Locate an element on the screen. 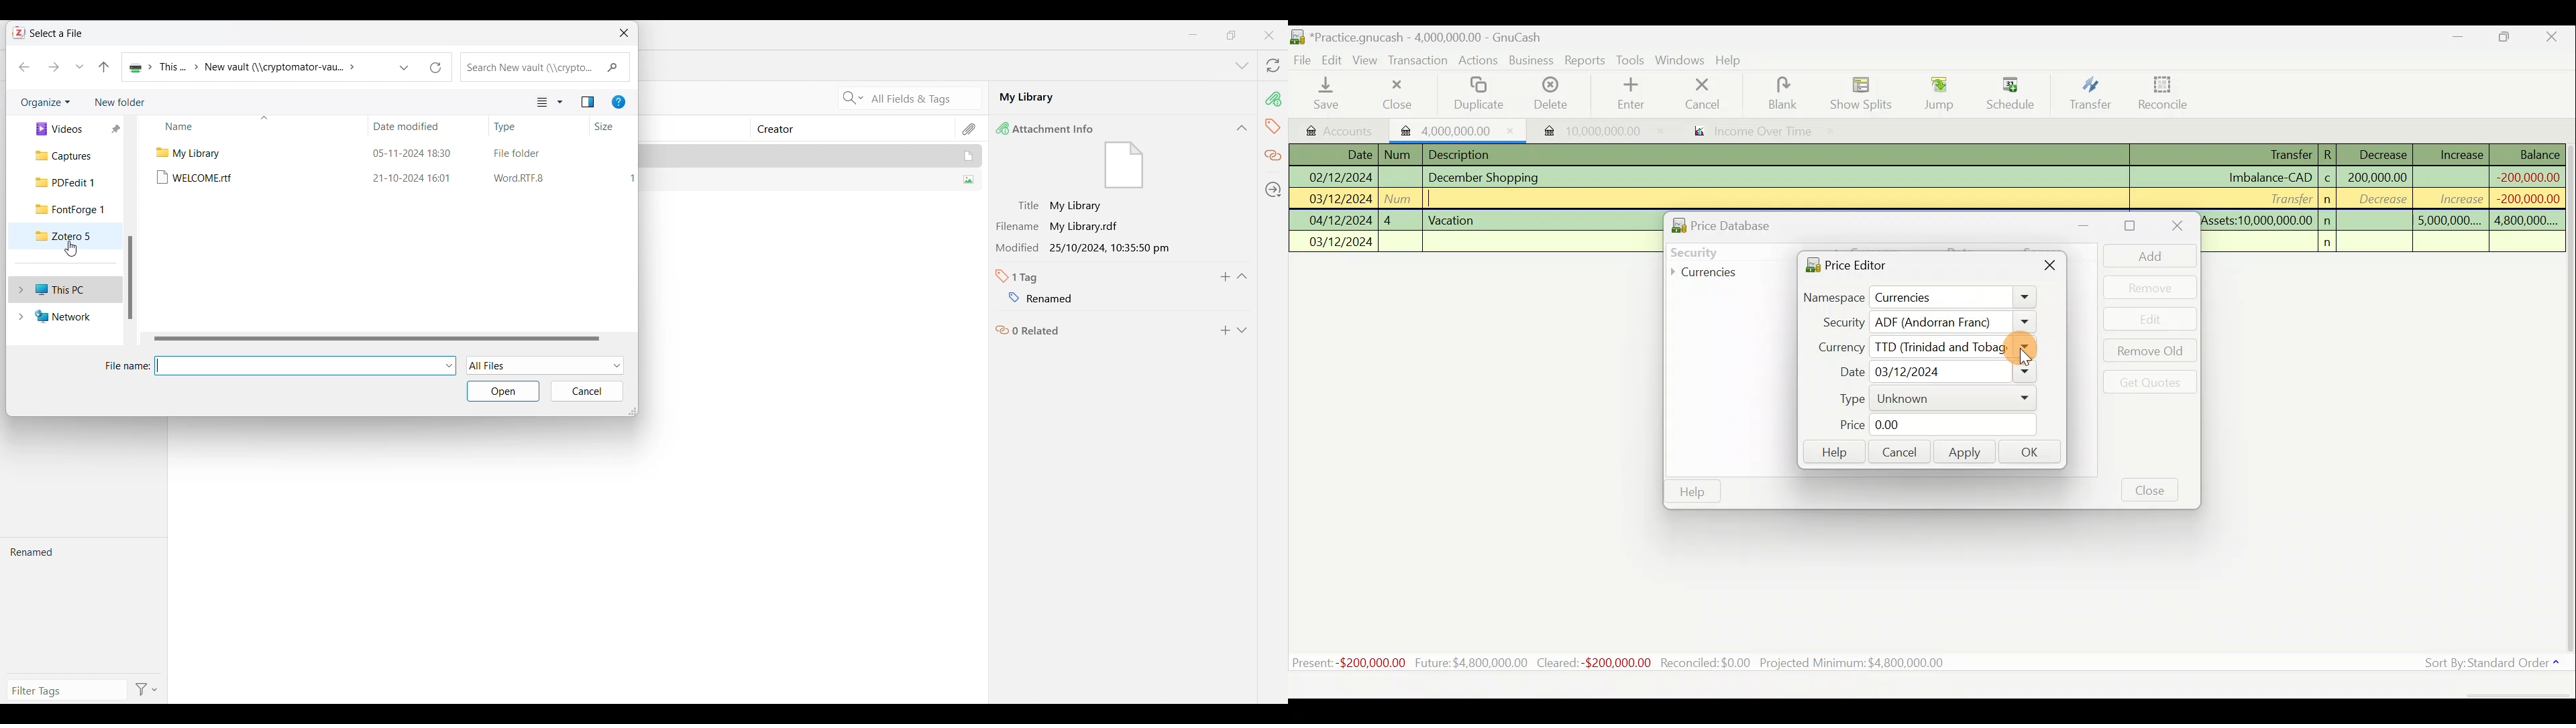  Collapse is located at coordinates (1242, 128).